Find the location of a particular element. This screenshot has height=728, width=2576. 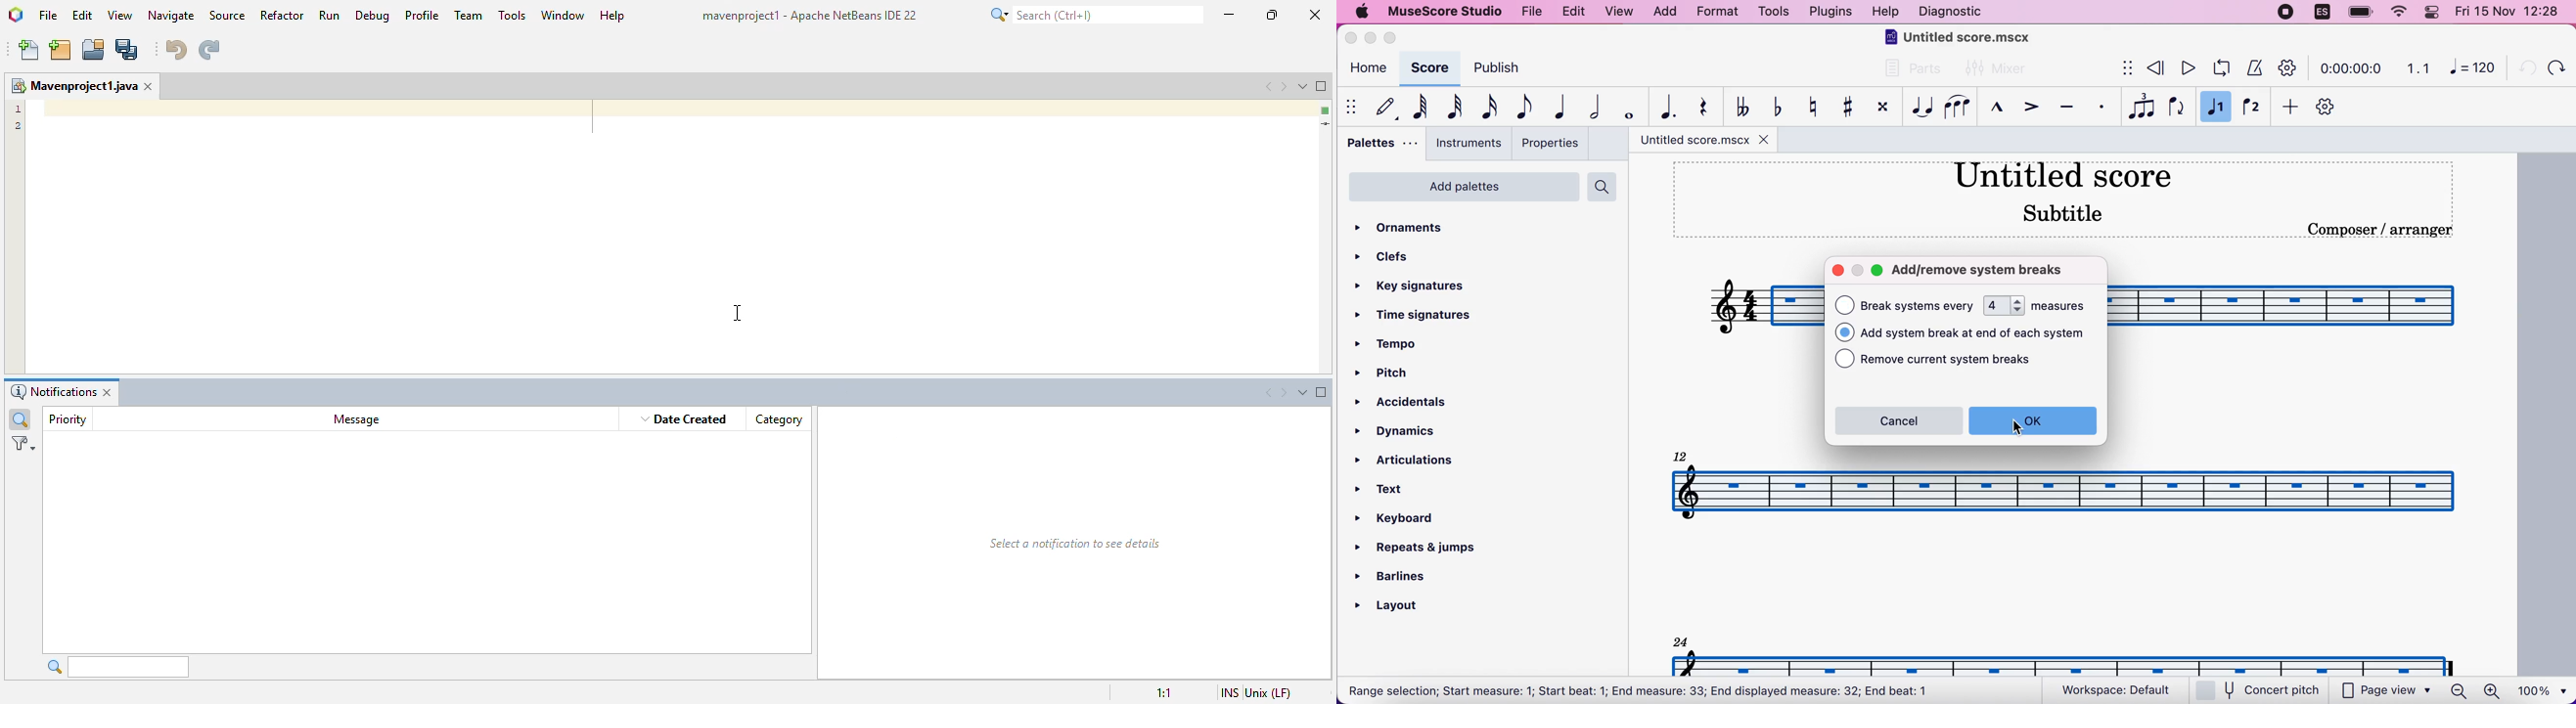

palettes is located at coordinates (1379, 146).